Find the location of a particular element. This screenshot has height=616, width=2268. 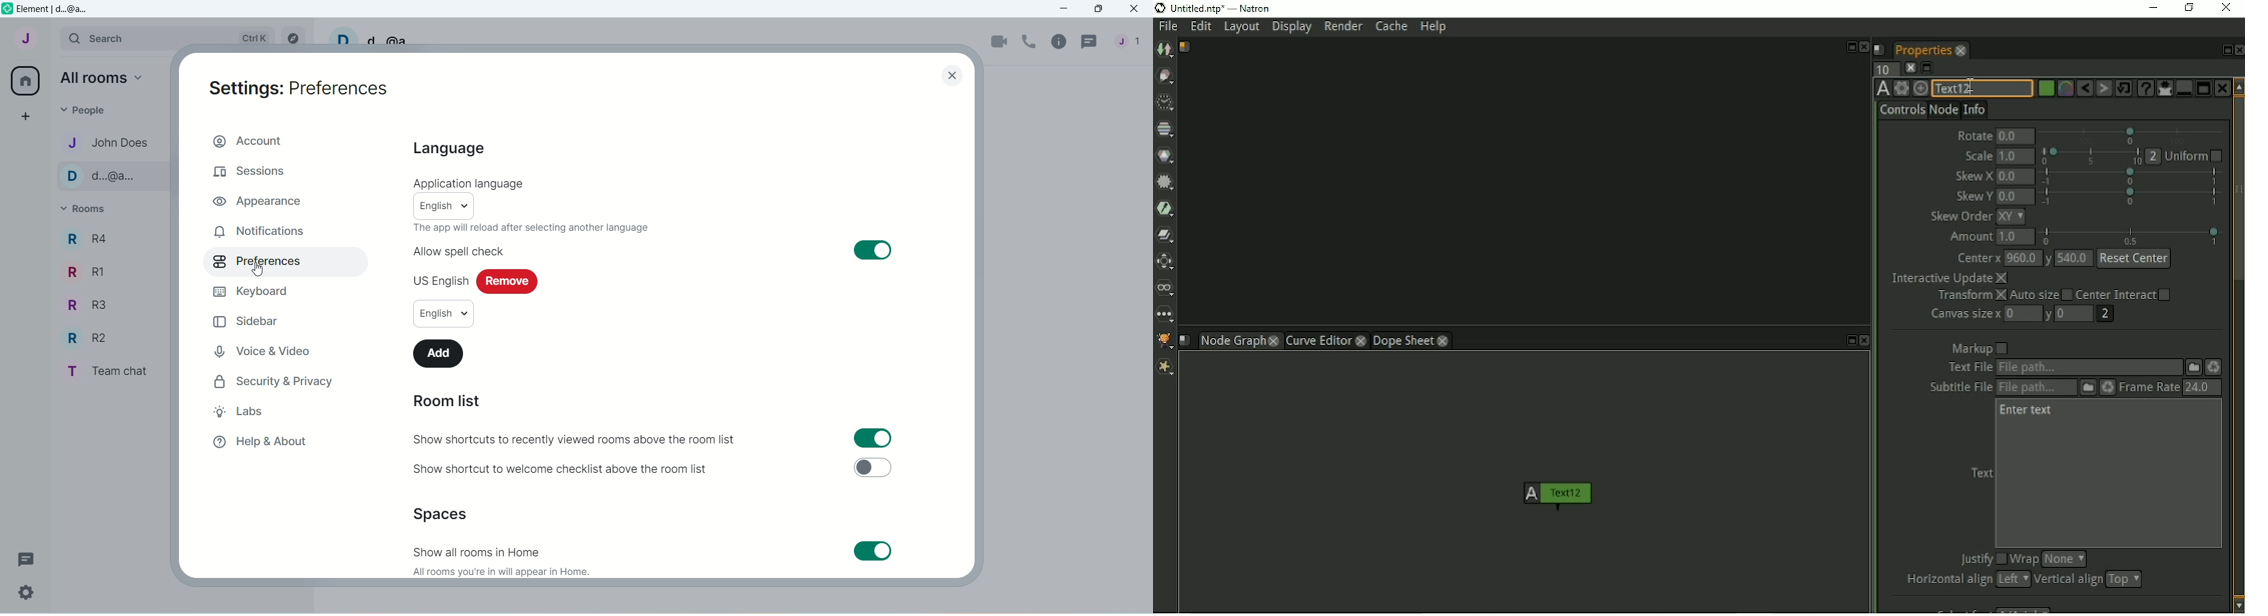

Show shortcuts to recently viewed rooms above the room list is located at coordinates (576, 439).